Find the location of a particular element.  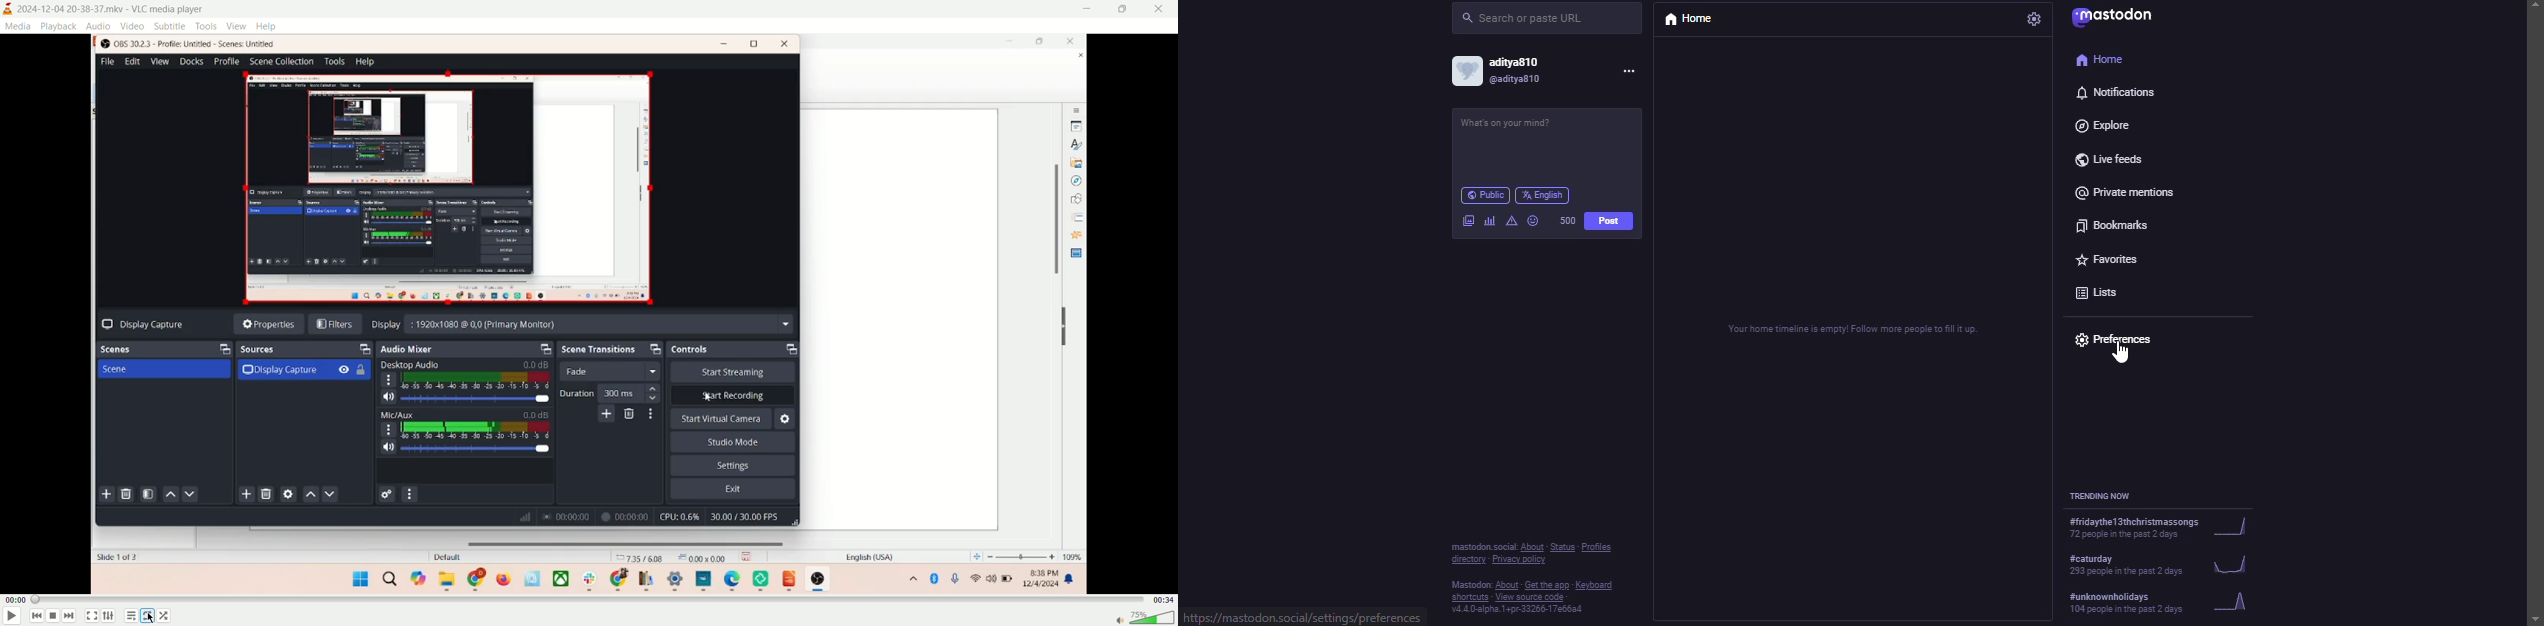

settings is located at coordinates (2033, 20).